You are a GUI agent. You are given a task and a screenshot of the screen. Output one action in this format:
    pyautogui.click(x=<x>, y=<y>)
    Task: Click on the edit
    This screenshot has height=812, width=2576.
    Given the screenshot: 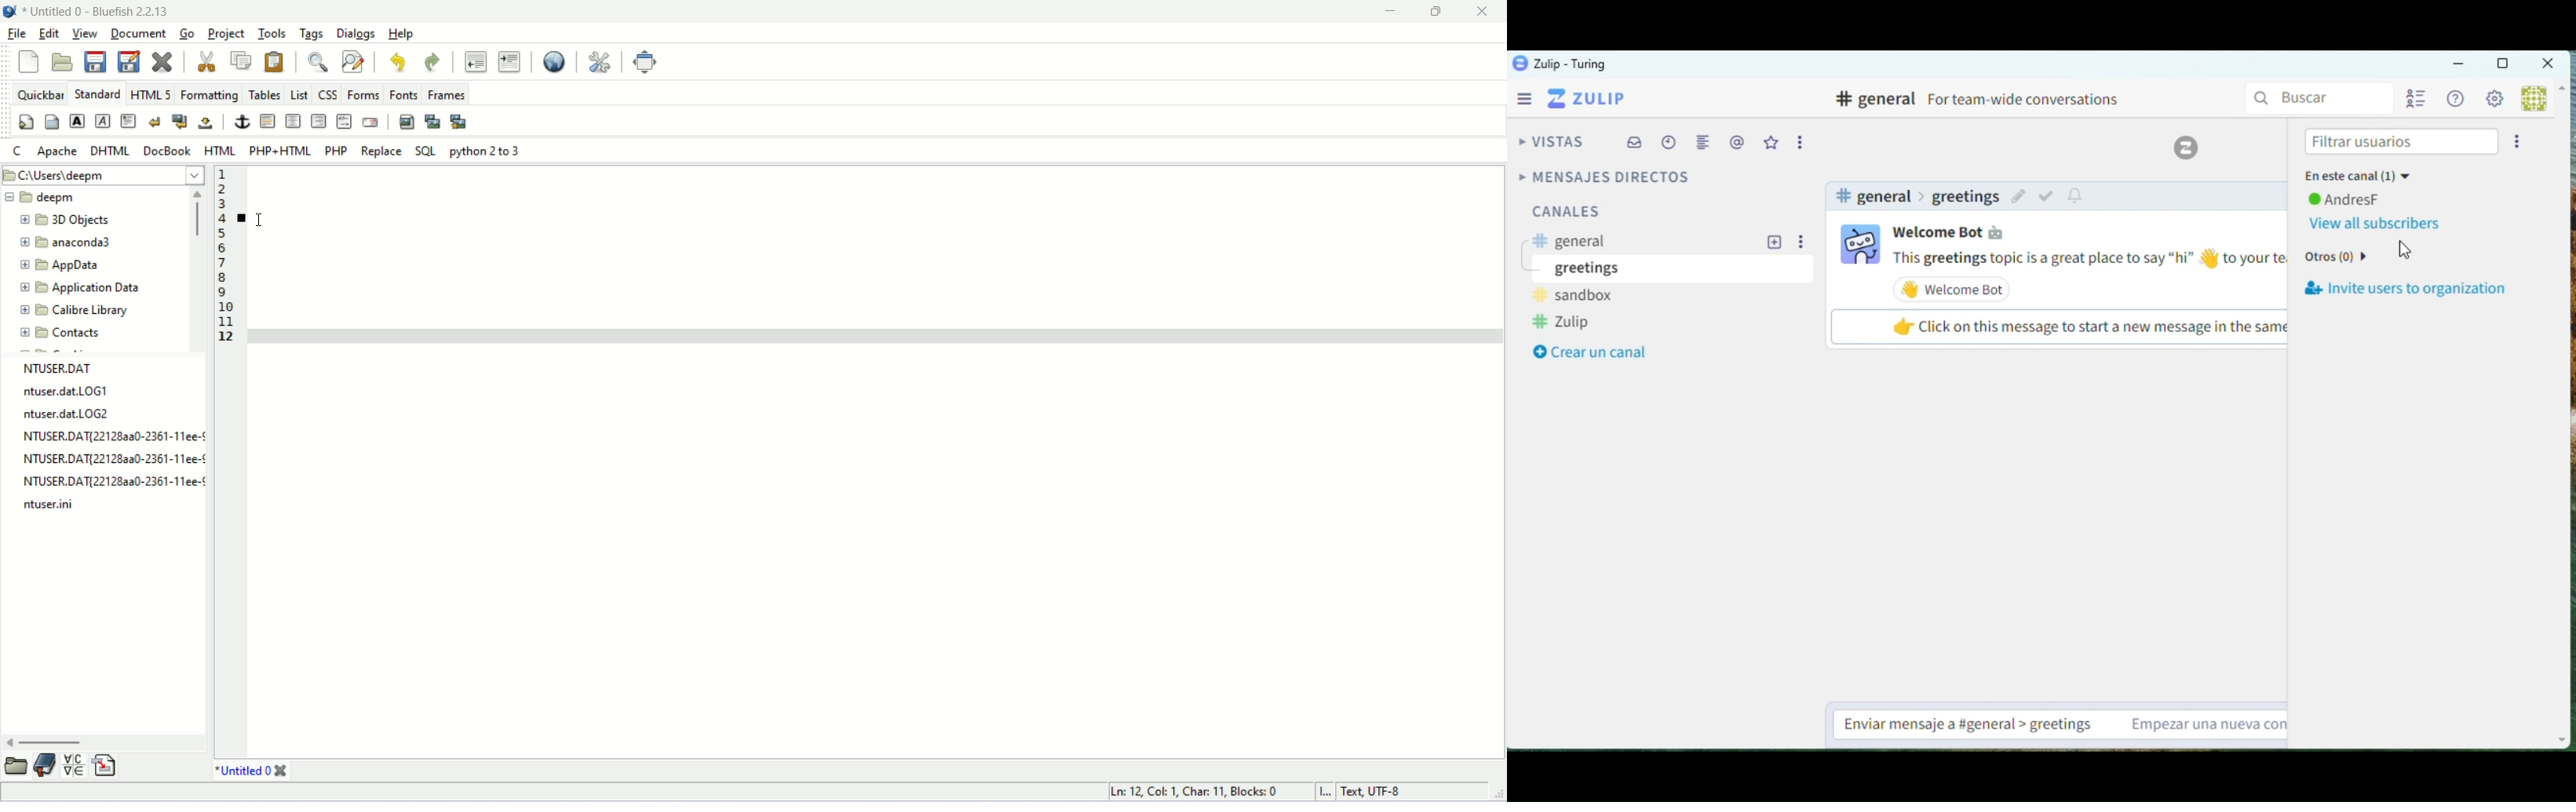 What is the action you would take?
    pyautogui.click(x=2017, y=196)
    